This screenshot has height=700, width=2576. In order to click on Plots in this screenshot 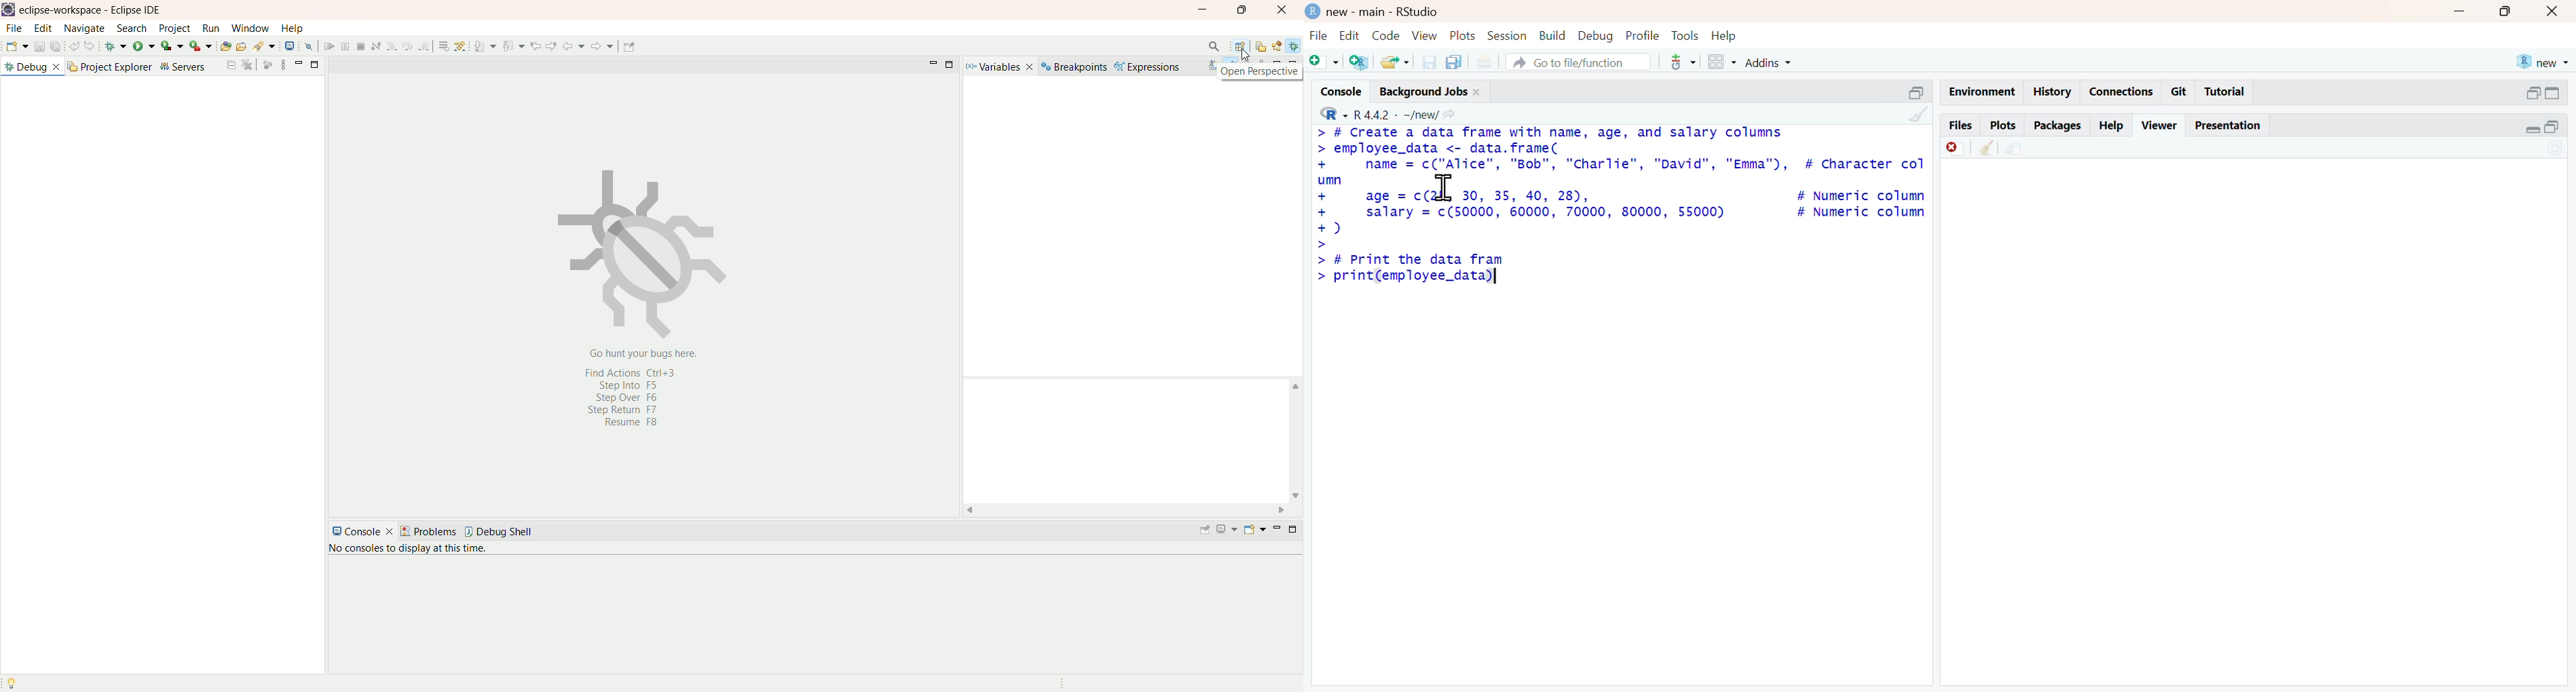, I will do `click(1462, 36)`.